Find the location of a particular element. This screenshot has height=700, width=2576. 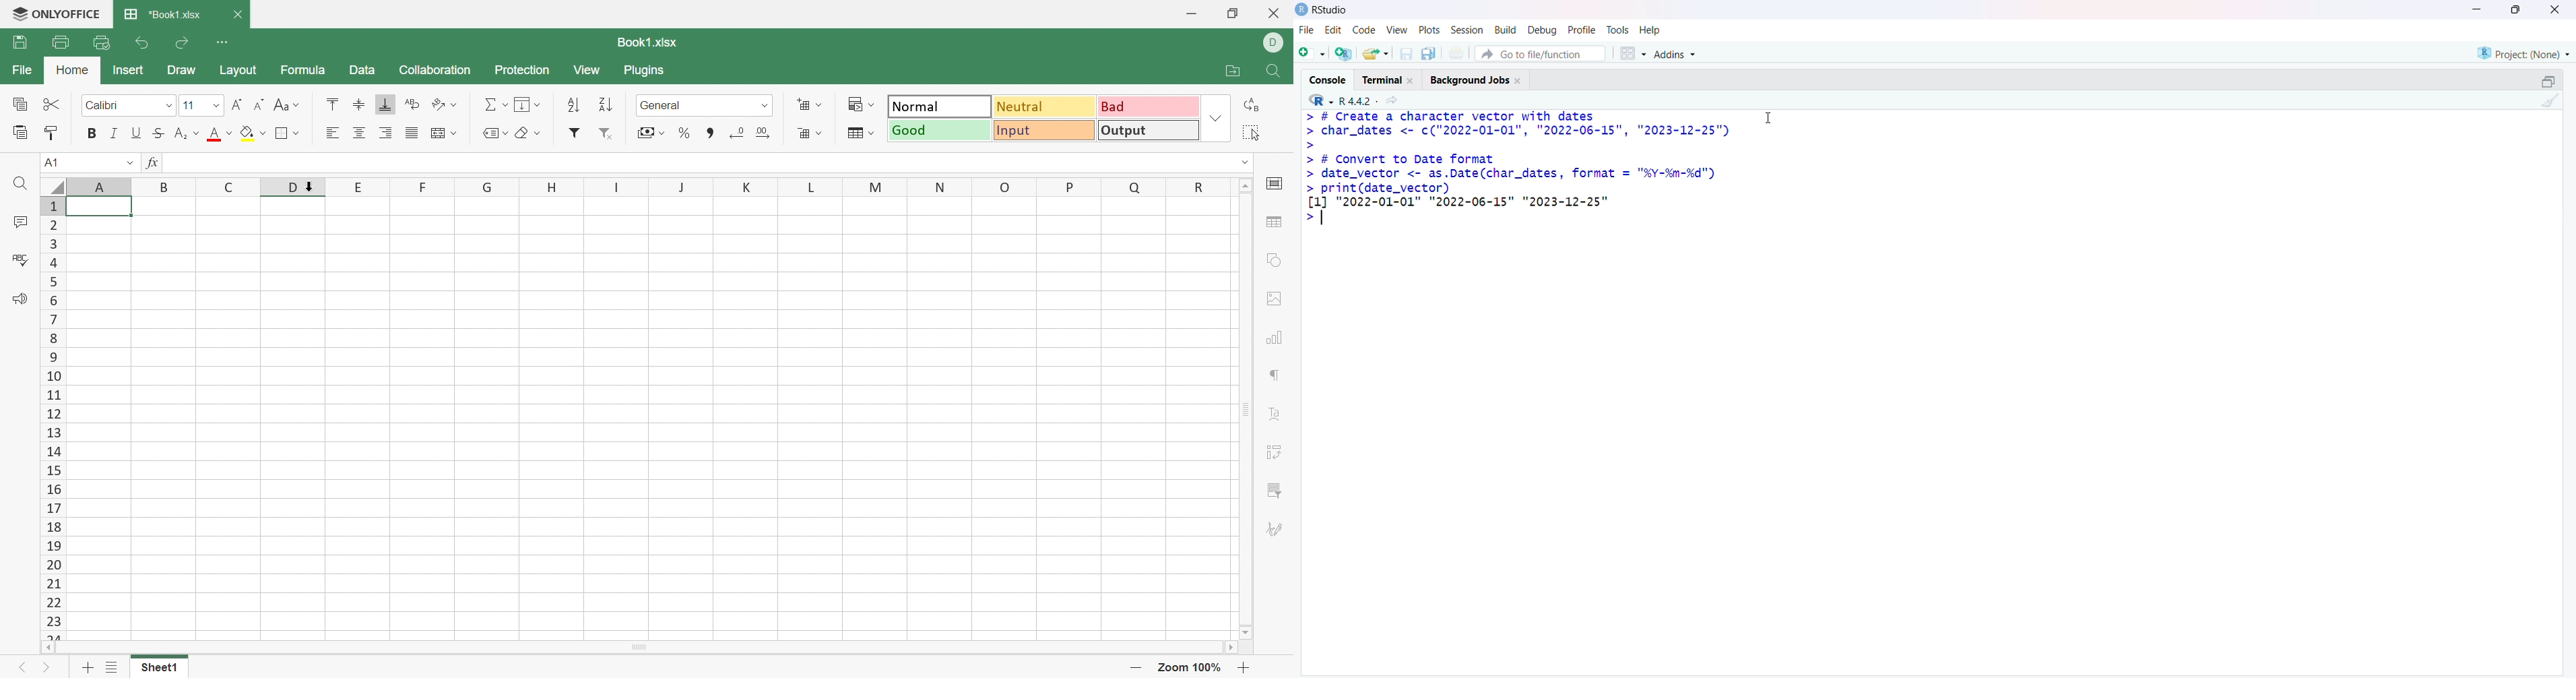

Drop Down is located at coordinates (197, 131).